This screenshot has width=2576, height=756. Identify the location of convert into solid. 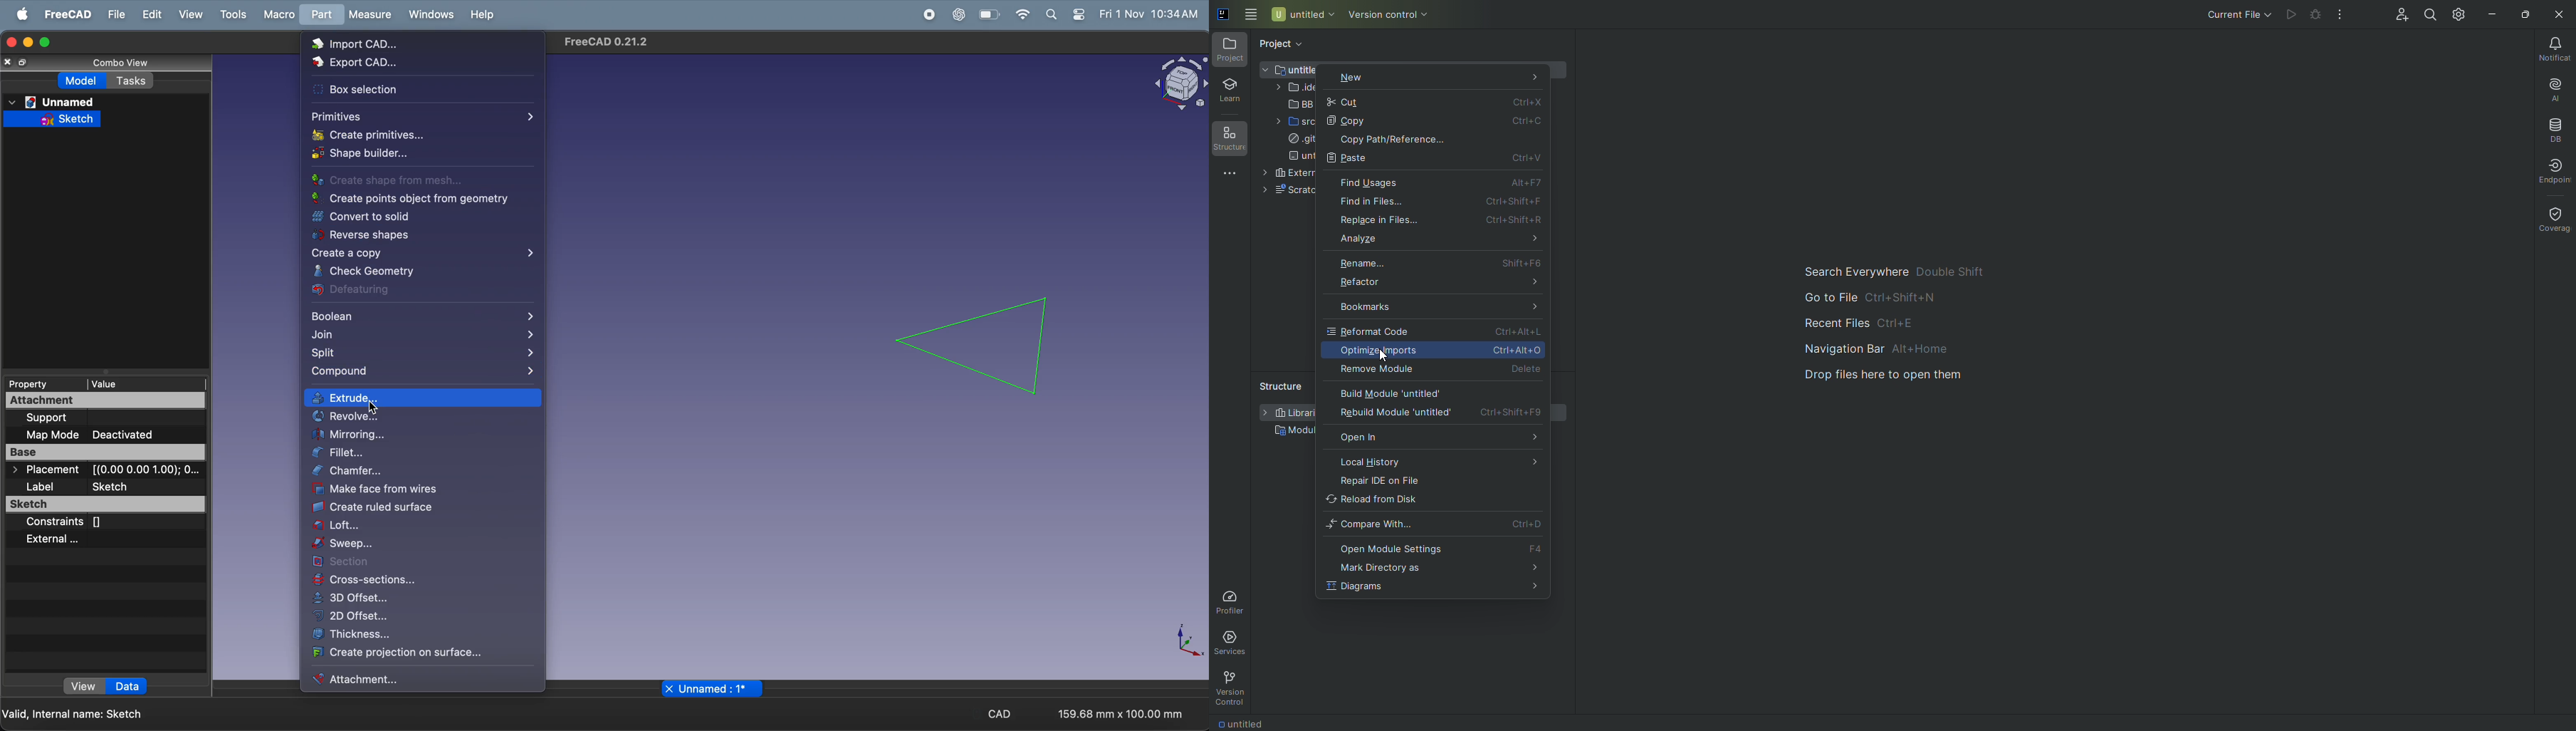
(399, 218).